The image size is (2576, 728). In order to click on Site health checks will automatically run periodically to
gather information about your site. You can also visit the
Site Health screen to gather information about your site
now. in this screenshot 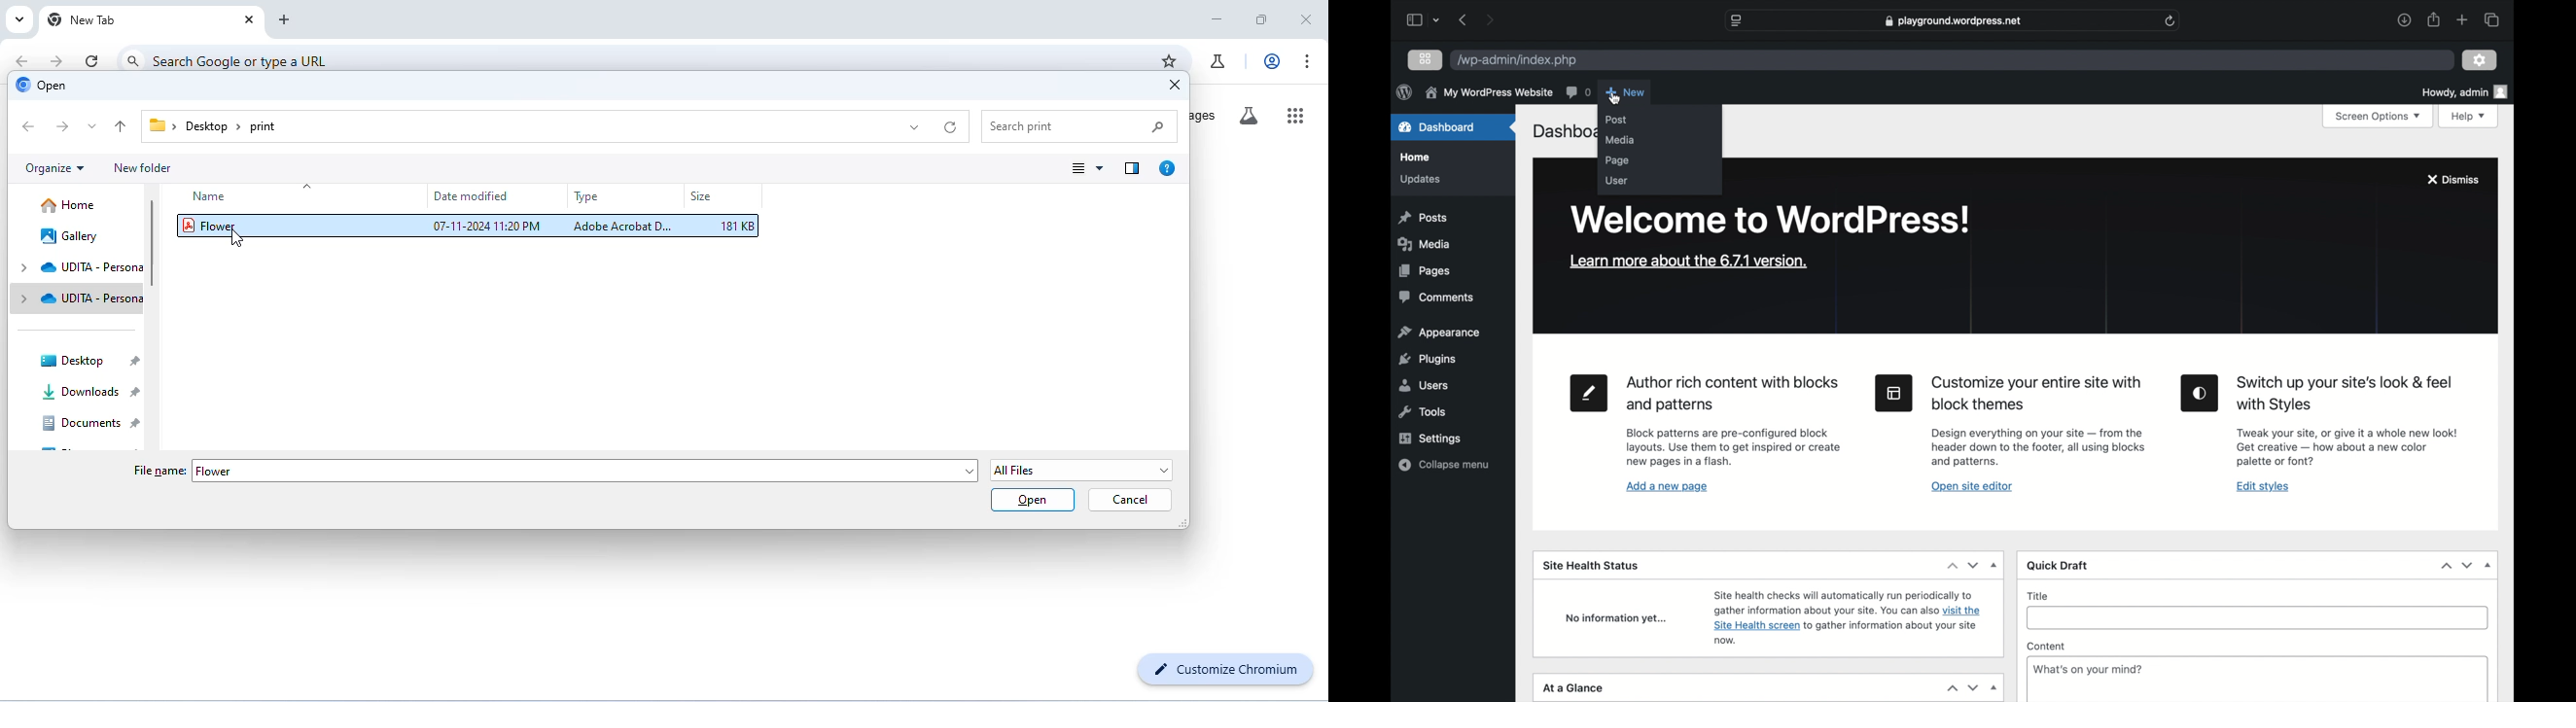, I will do `click(1846, 618)`.